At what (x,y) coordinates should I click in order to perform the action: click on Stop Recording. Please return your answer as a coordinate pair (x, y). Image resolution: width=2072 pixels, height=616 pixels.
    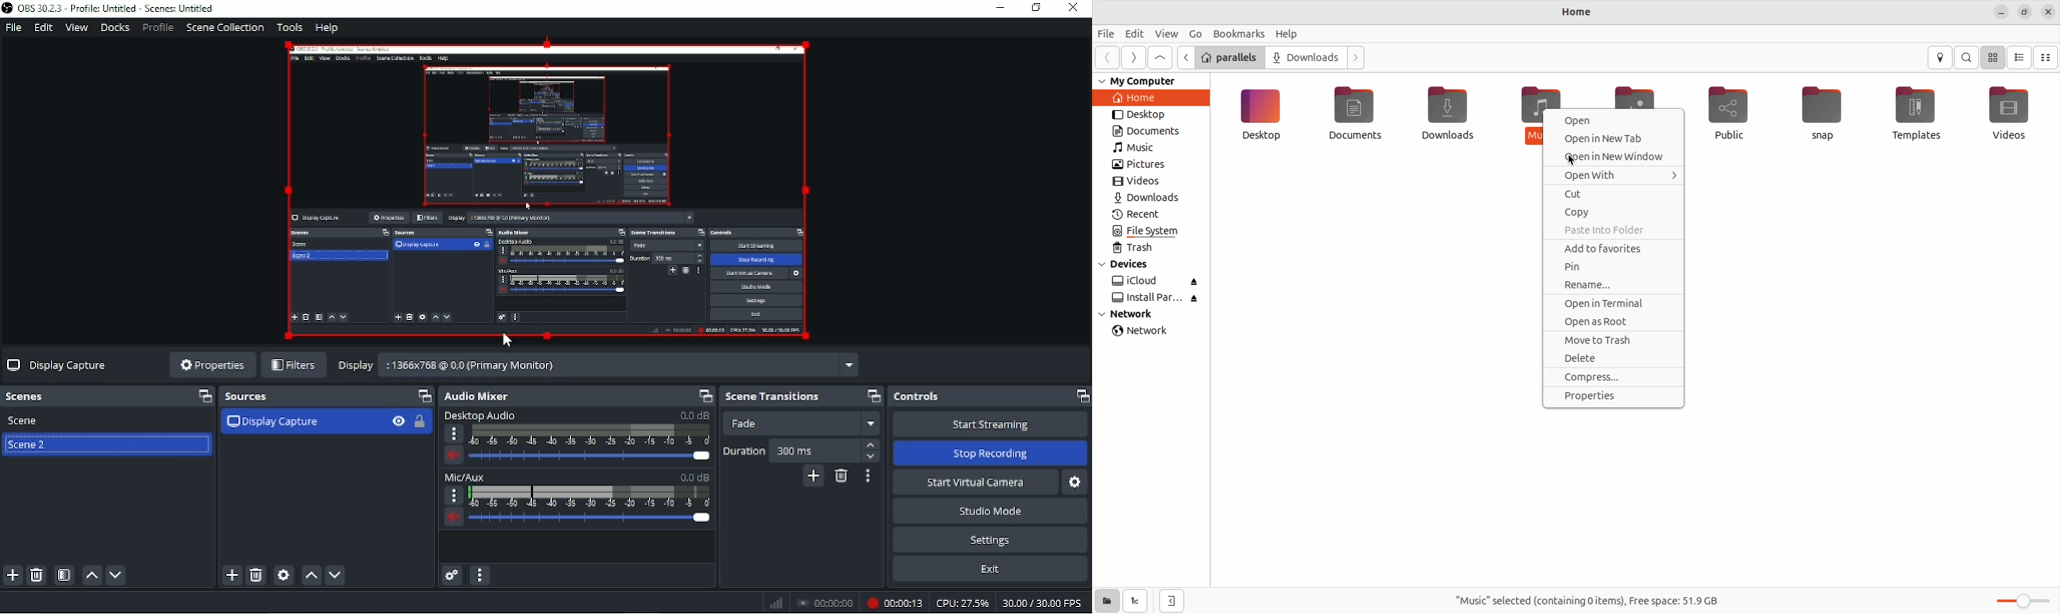
    Looking at the image, I should click on (989, 453).